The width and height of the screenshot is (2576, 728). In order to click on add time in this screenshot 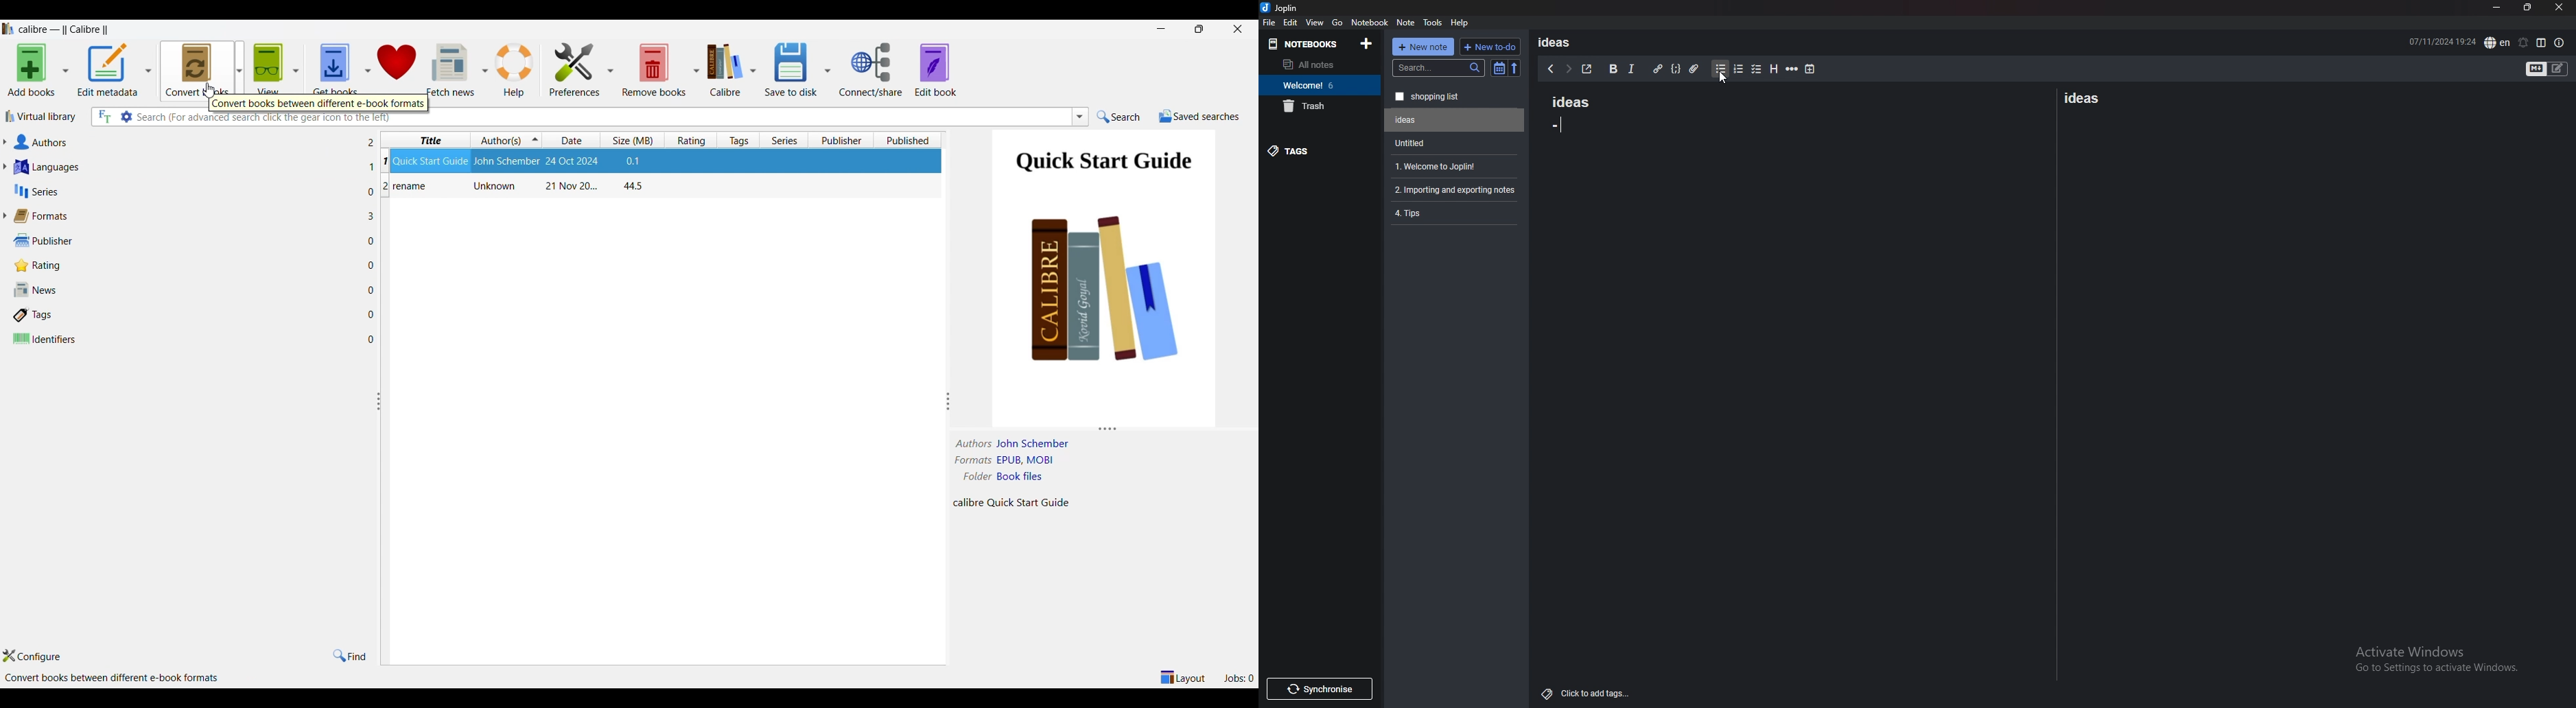, I will do `click(1811, 69)`.